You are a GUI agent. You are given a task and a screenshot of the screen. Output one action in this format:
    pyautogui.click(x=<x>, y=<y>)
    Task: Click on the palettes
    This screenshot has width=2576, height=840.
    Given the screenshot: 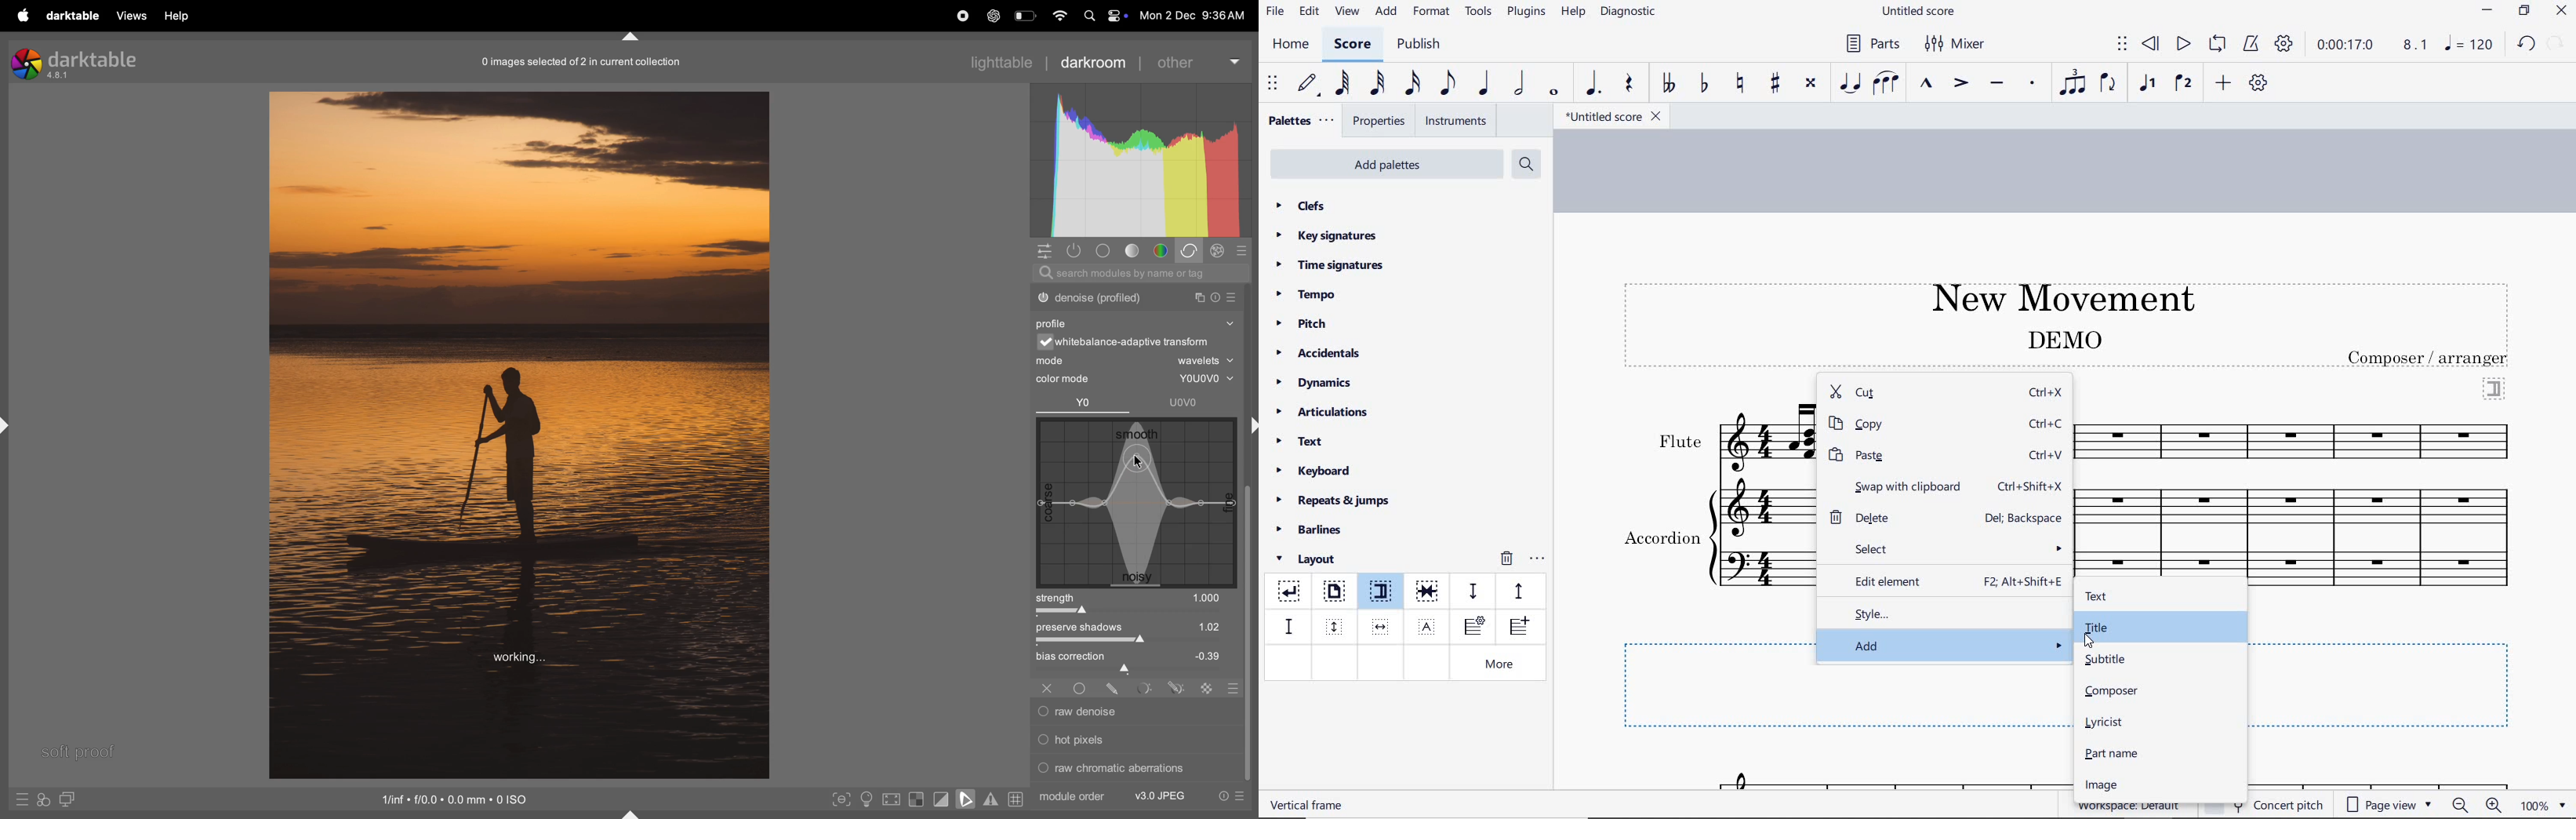 What is the action you would take?
    pyautogui.click(x=1299, y=122)
    